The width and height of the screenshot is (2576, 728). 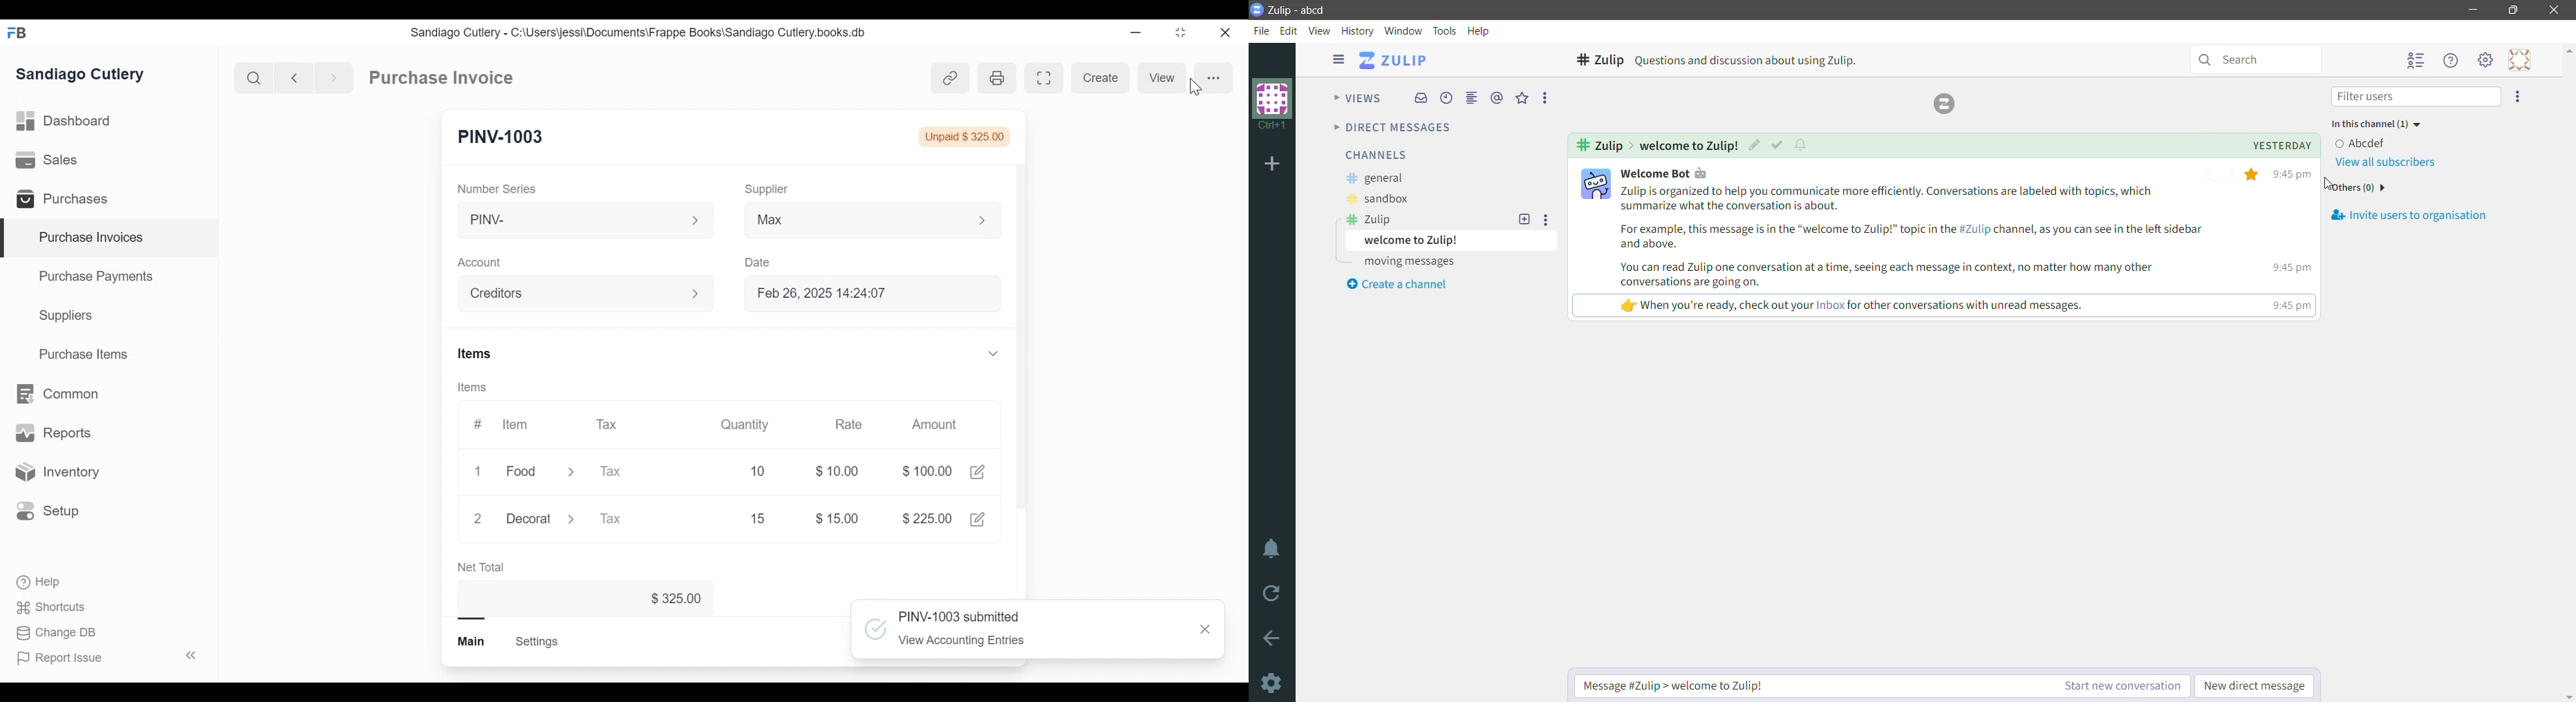 I want to click on Mark as resolved, so click(x=1775, y=145).